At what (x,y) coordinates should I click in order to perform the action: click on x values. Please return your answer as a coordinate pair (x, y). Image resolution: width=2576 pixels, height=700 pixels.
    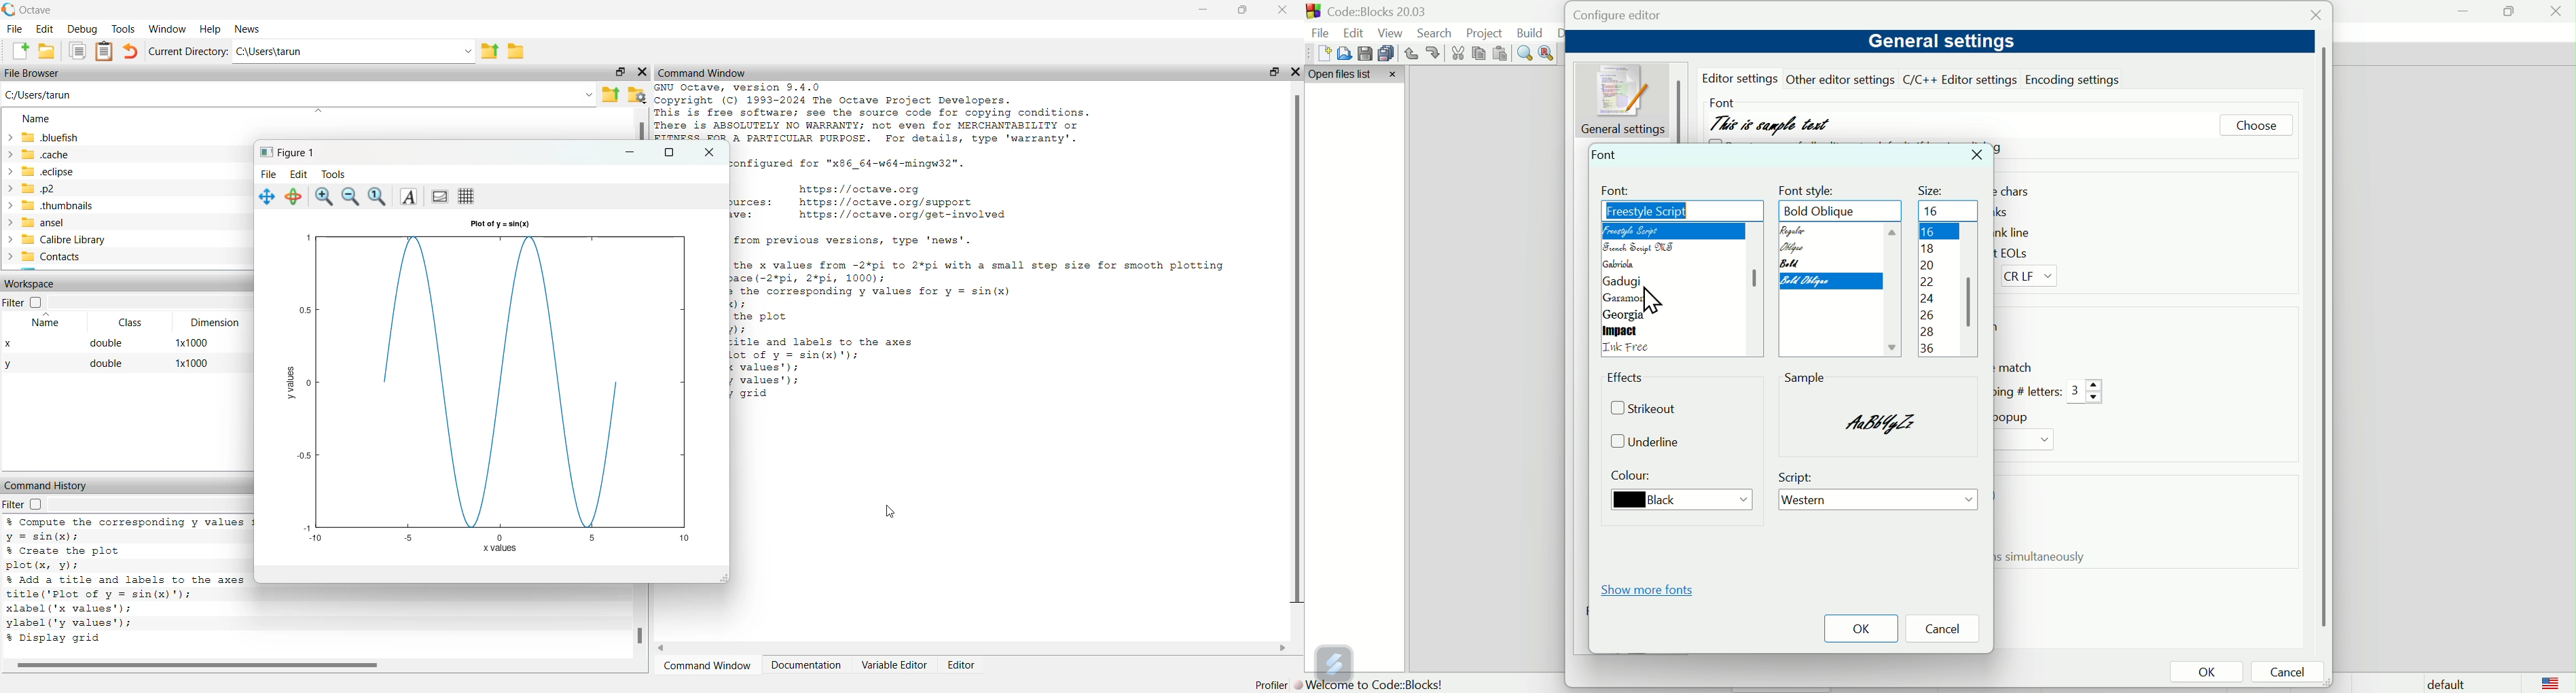
    Looking at the image, I should click on (498, 548).